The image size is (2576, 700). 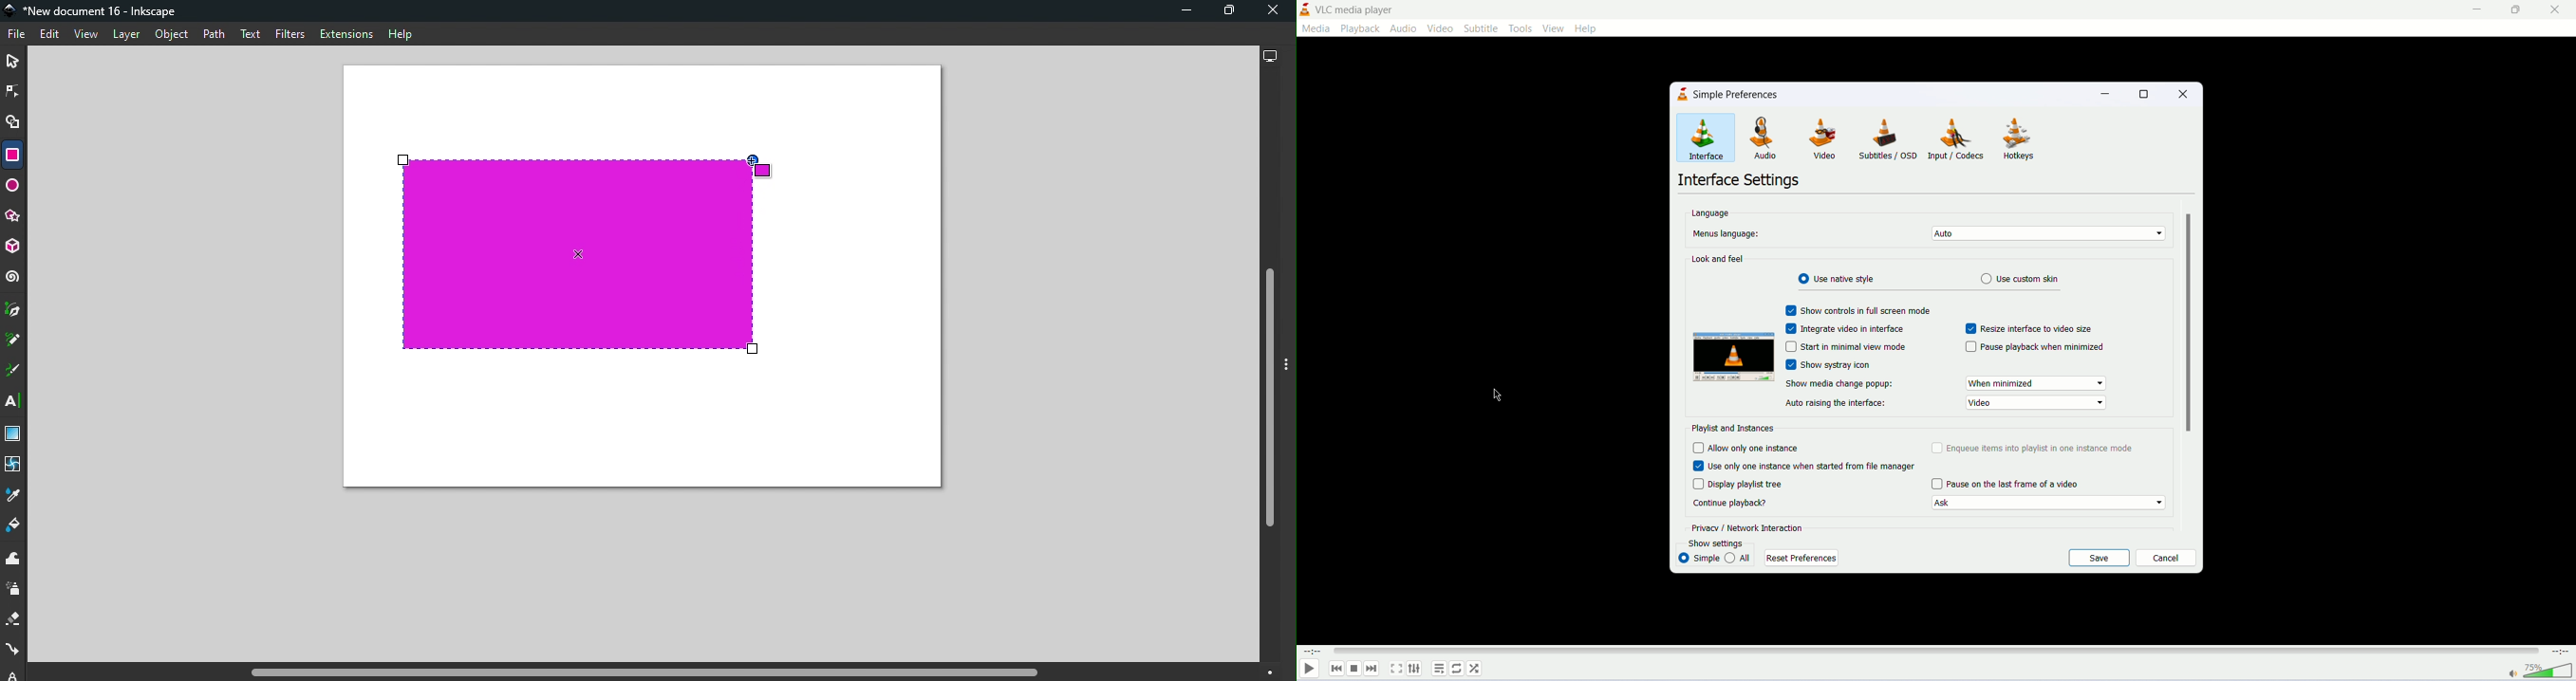 What do you see at coordinates (14, 371) in the screenshot?
I see `Calligraphy tool` at bounding box center [14, 371].